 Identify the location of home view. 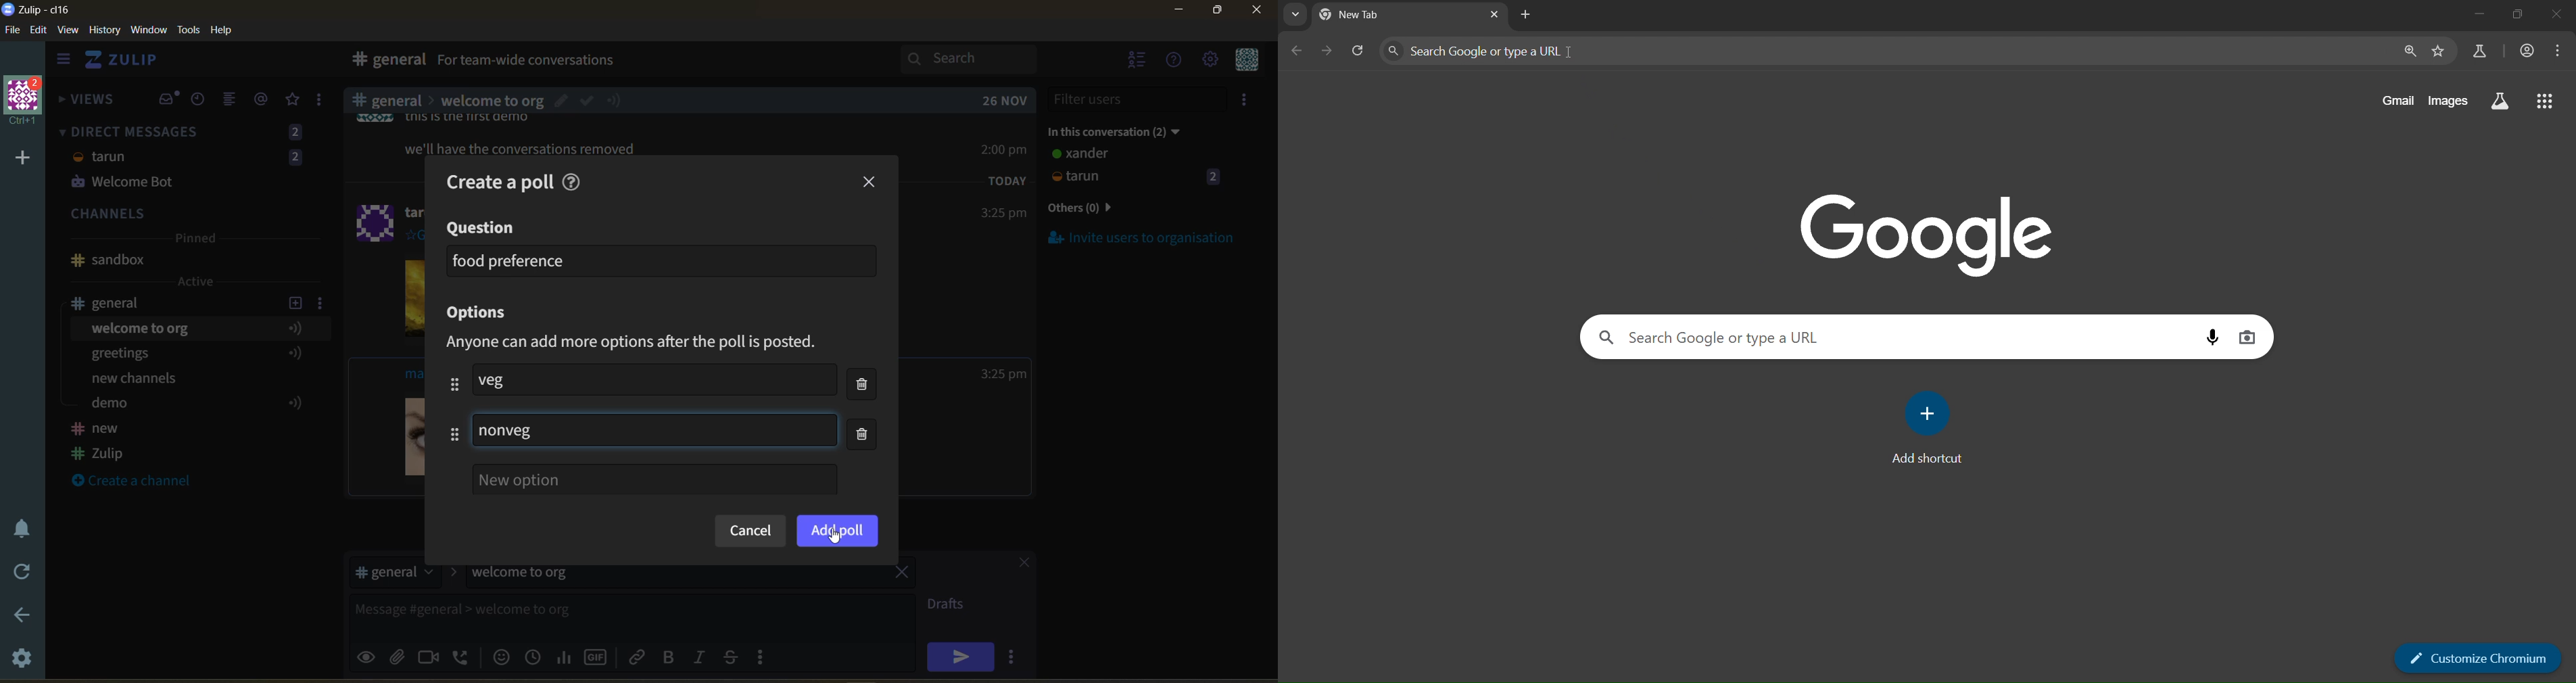
(130, 63).